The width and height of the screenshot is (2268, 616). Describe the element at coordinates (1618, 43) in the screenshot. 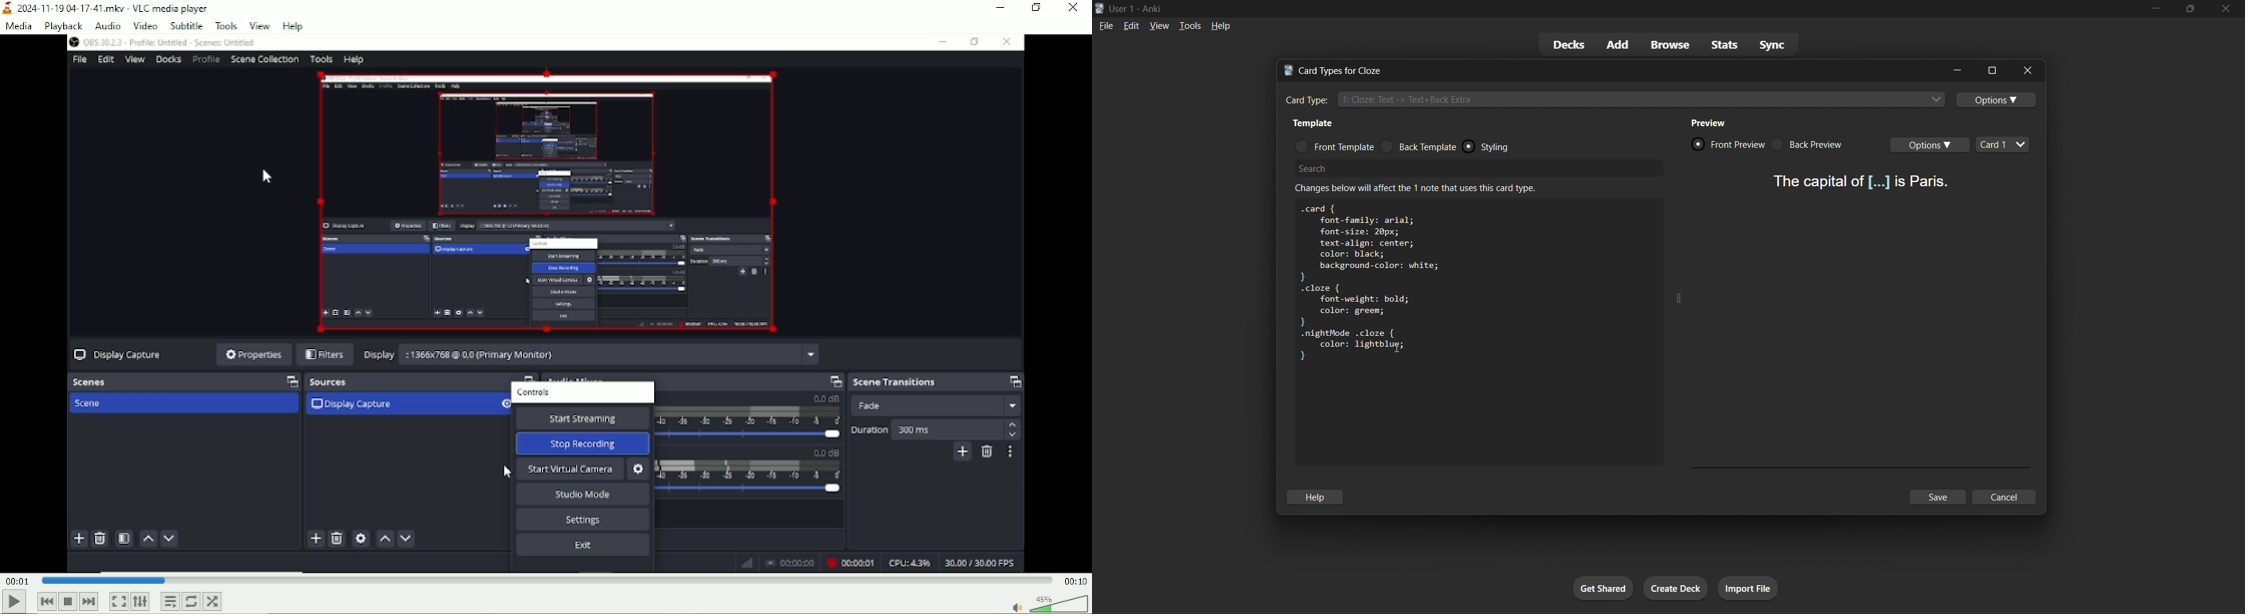

I see `add` at that location.